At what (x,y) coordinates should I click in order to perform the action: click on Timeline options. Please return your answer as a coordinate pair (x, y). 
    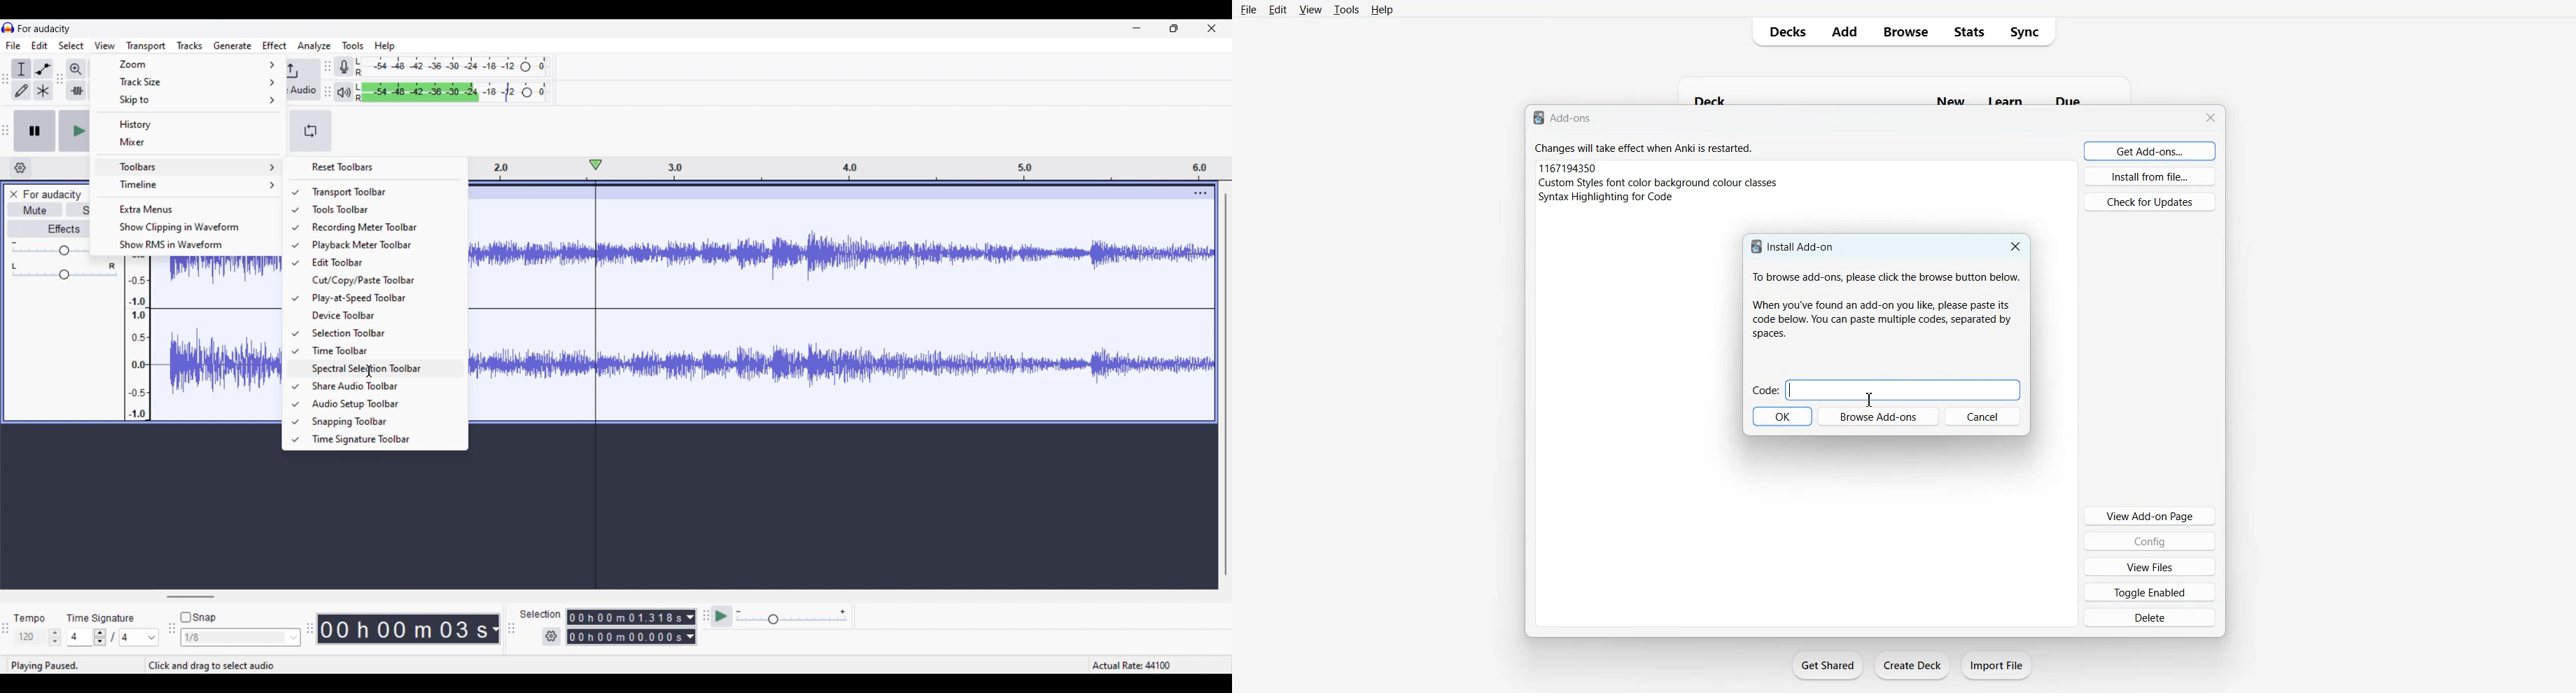
    Looking at the image, I should click on (189, 185).